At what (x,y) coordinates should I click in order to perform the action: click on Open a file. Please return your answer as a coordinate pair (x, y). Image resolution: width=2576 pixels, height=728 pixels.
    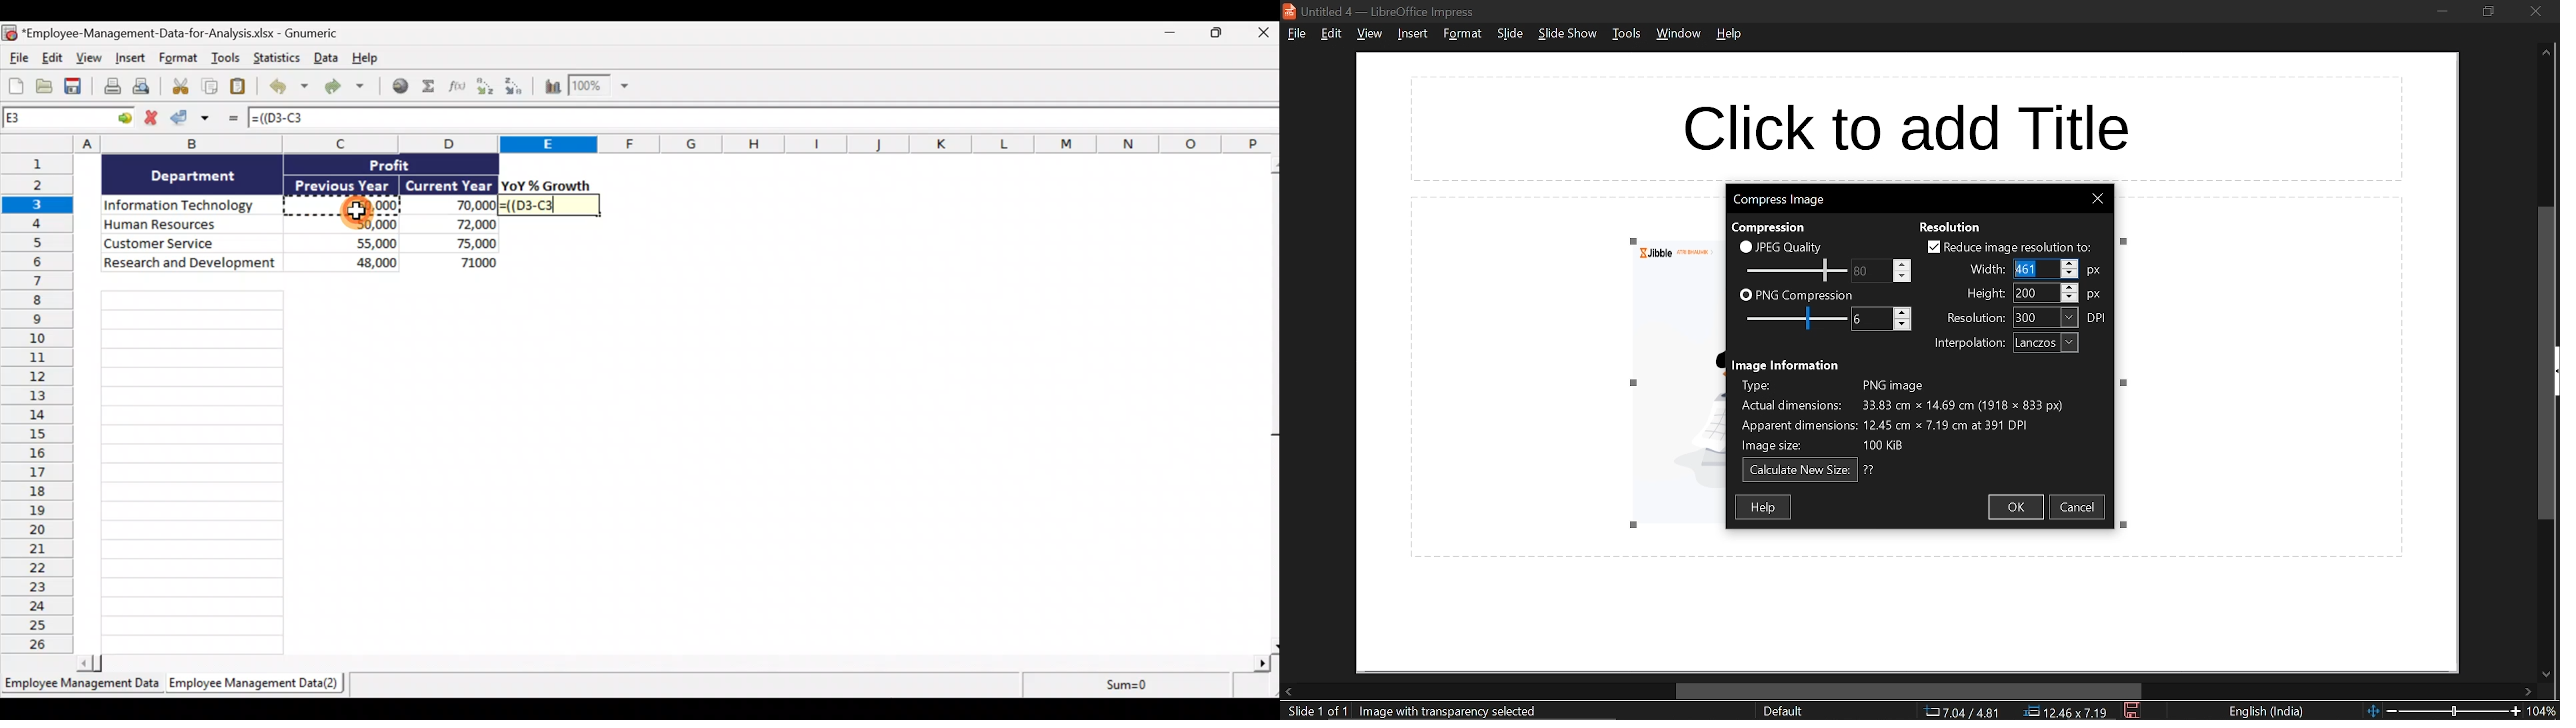
    Looking at the image, I should click on (45, 86).